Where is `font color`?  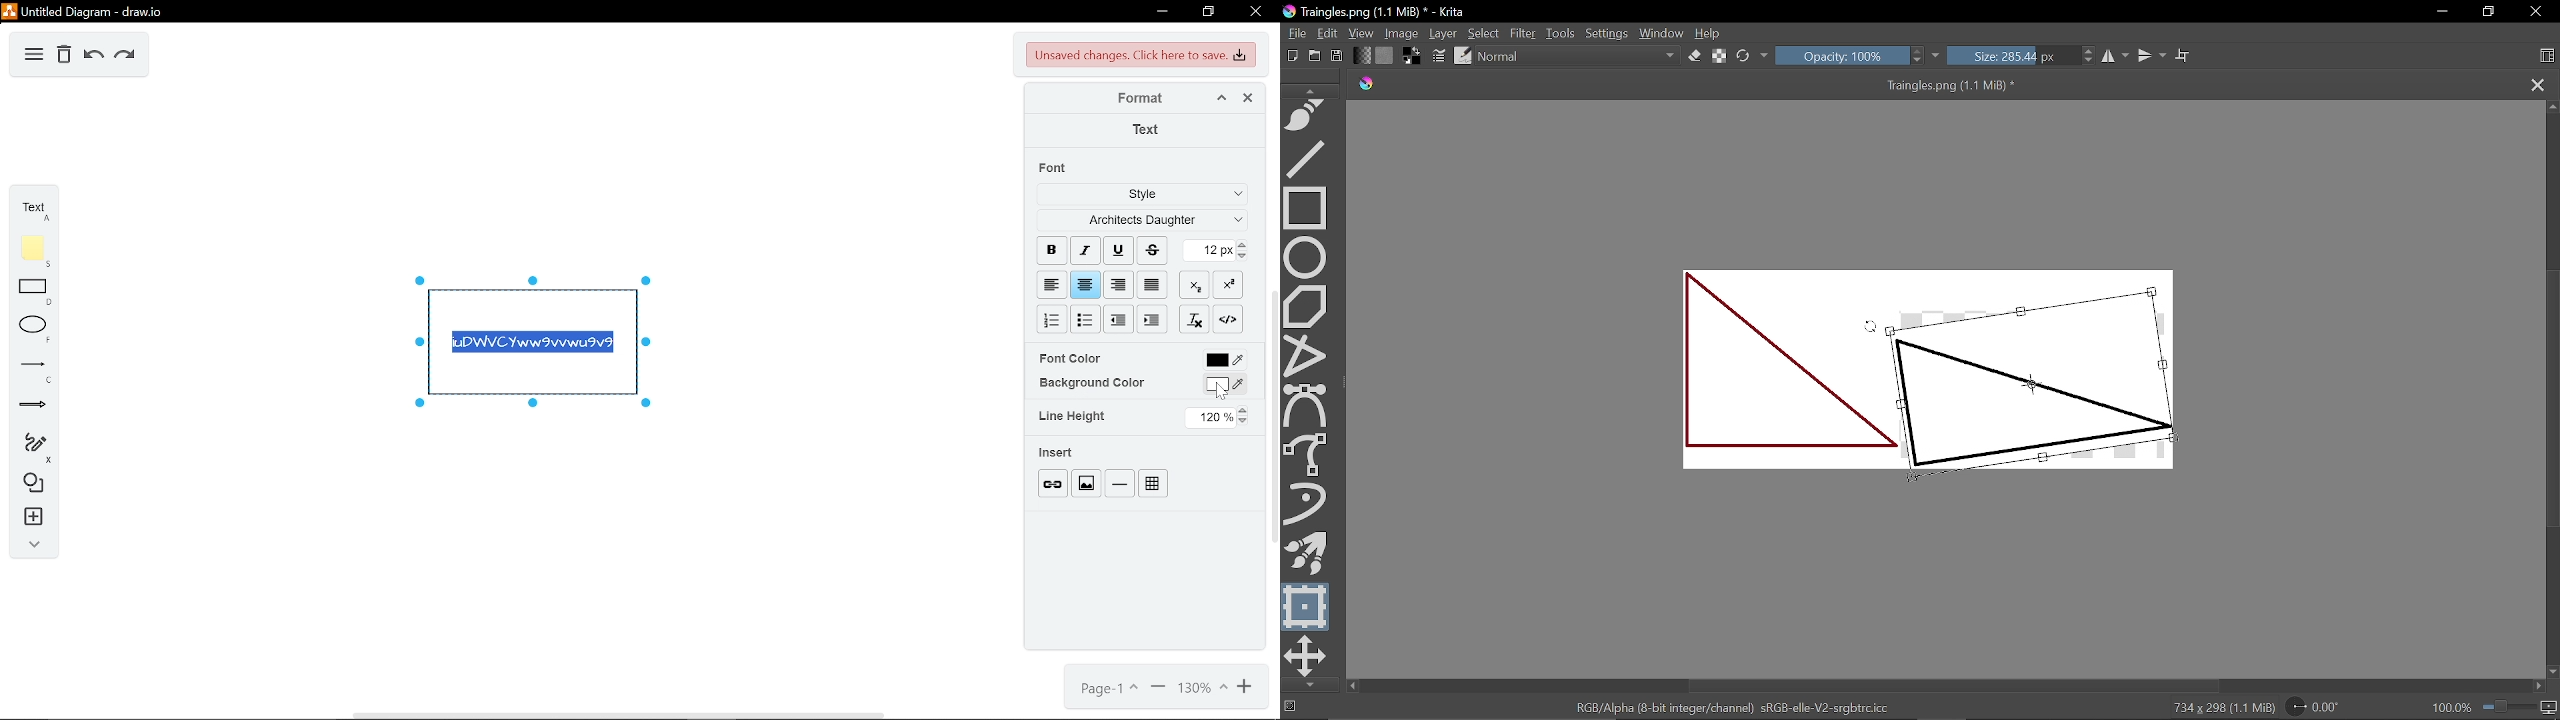
font color is located at coordinates (1073, 358).